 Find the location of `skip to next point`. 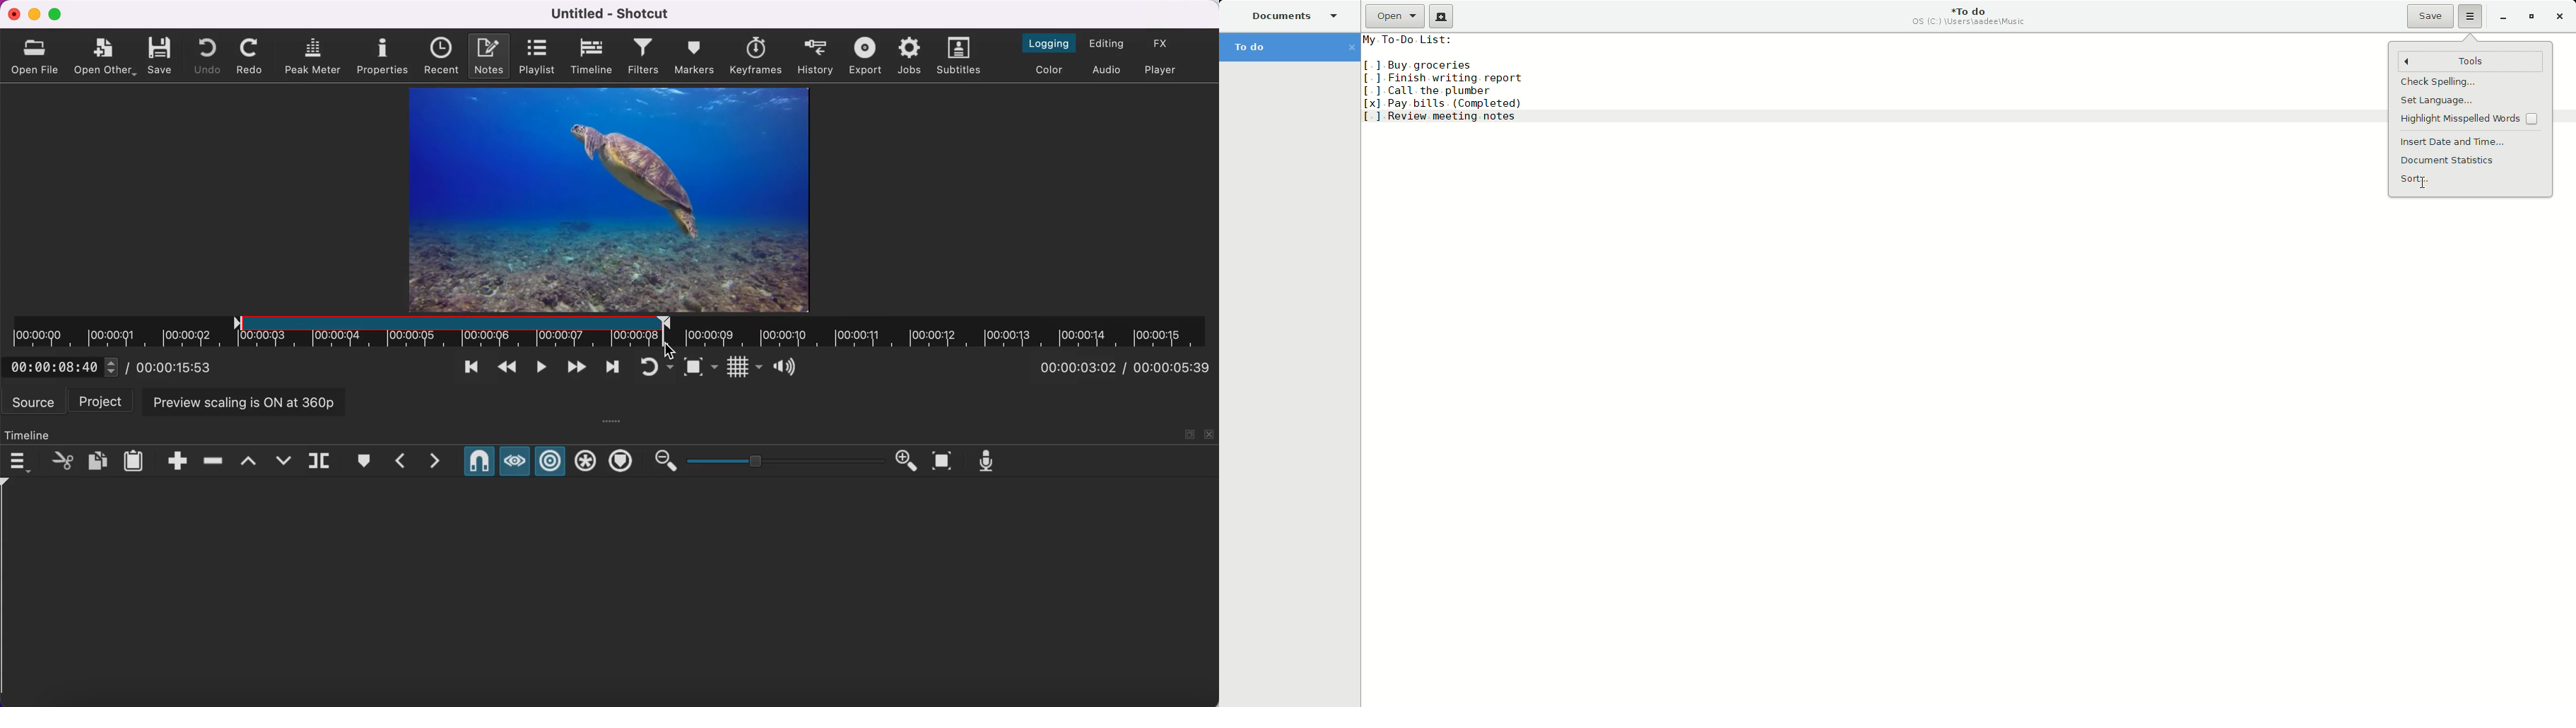

skip to next point is located at coordinates (612, 367).